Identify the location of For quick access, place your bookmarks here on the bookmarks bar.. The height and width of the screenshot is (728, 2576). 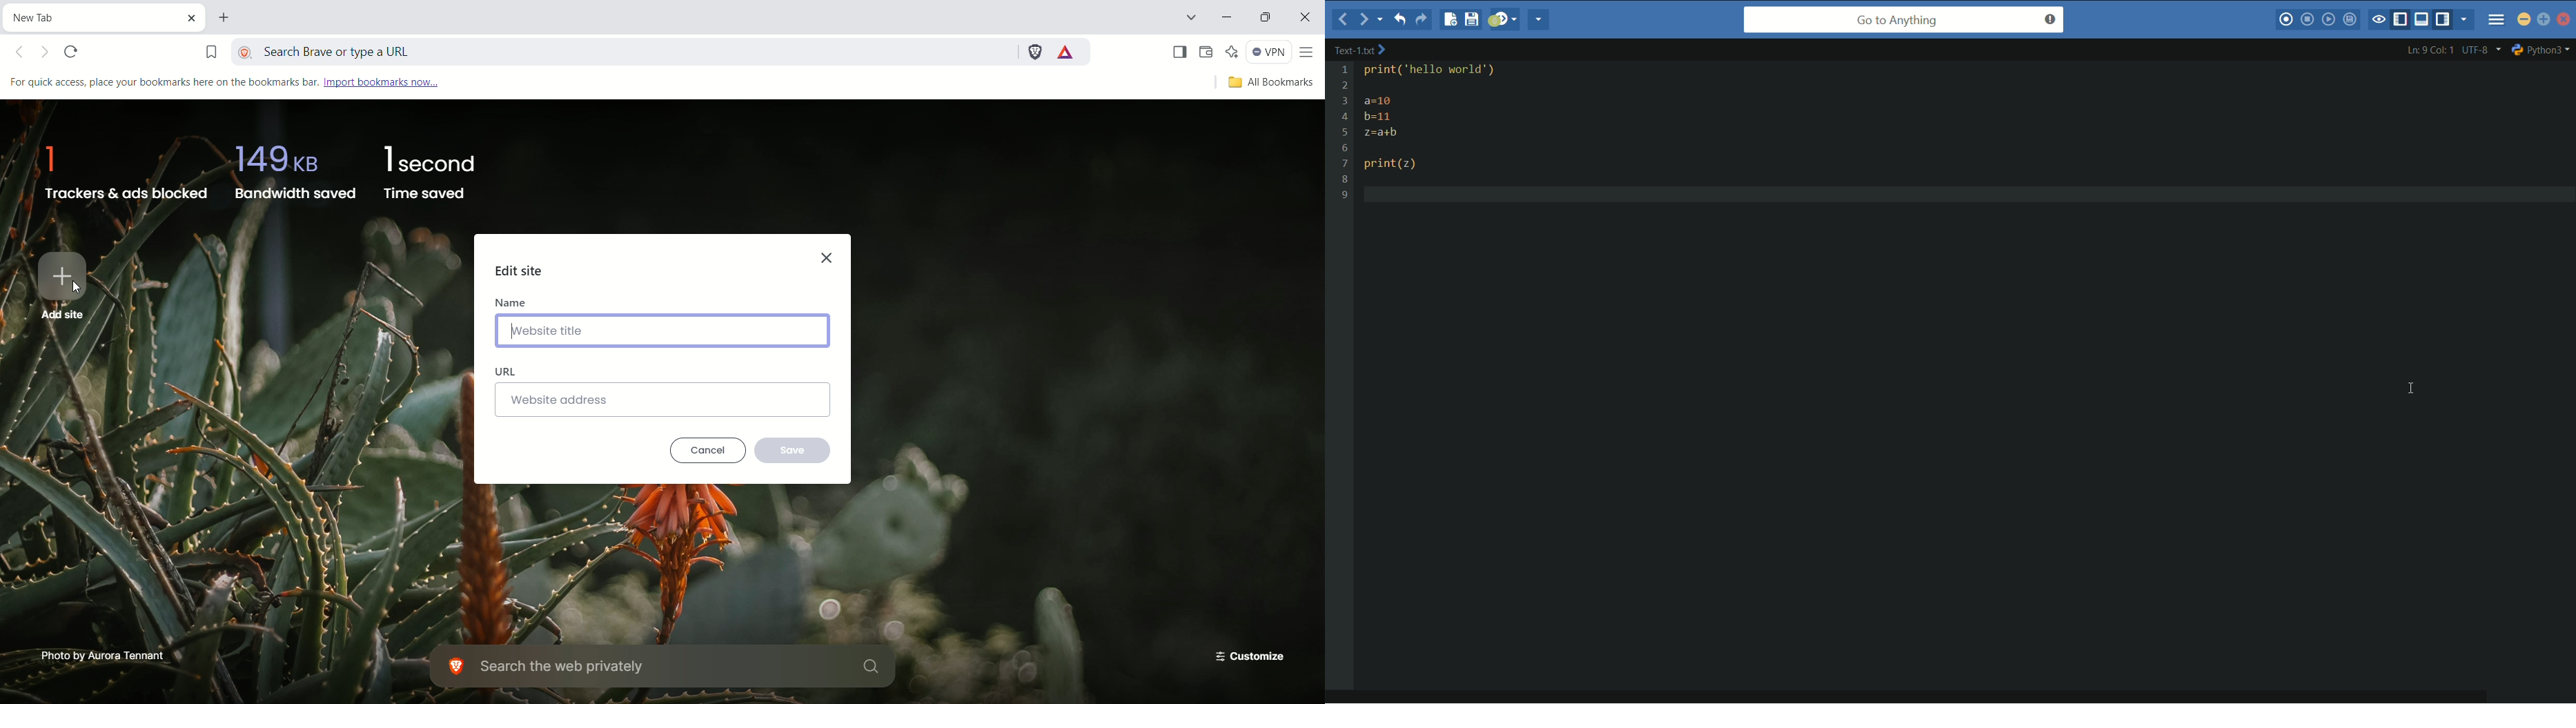
(162, 82).